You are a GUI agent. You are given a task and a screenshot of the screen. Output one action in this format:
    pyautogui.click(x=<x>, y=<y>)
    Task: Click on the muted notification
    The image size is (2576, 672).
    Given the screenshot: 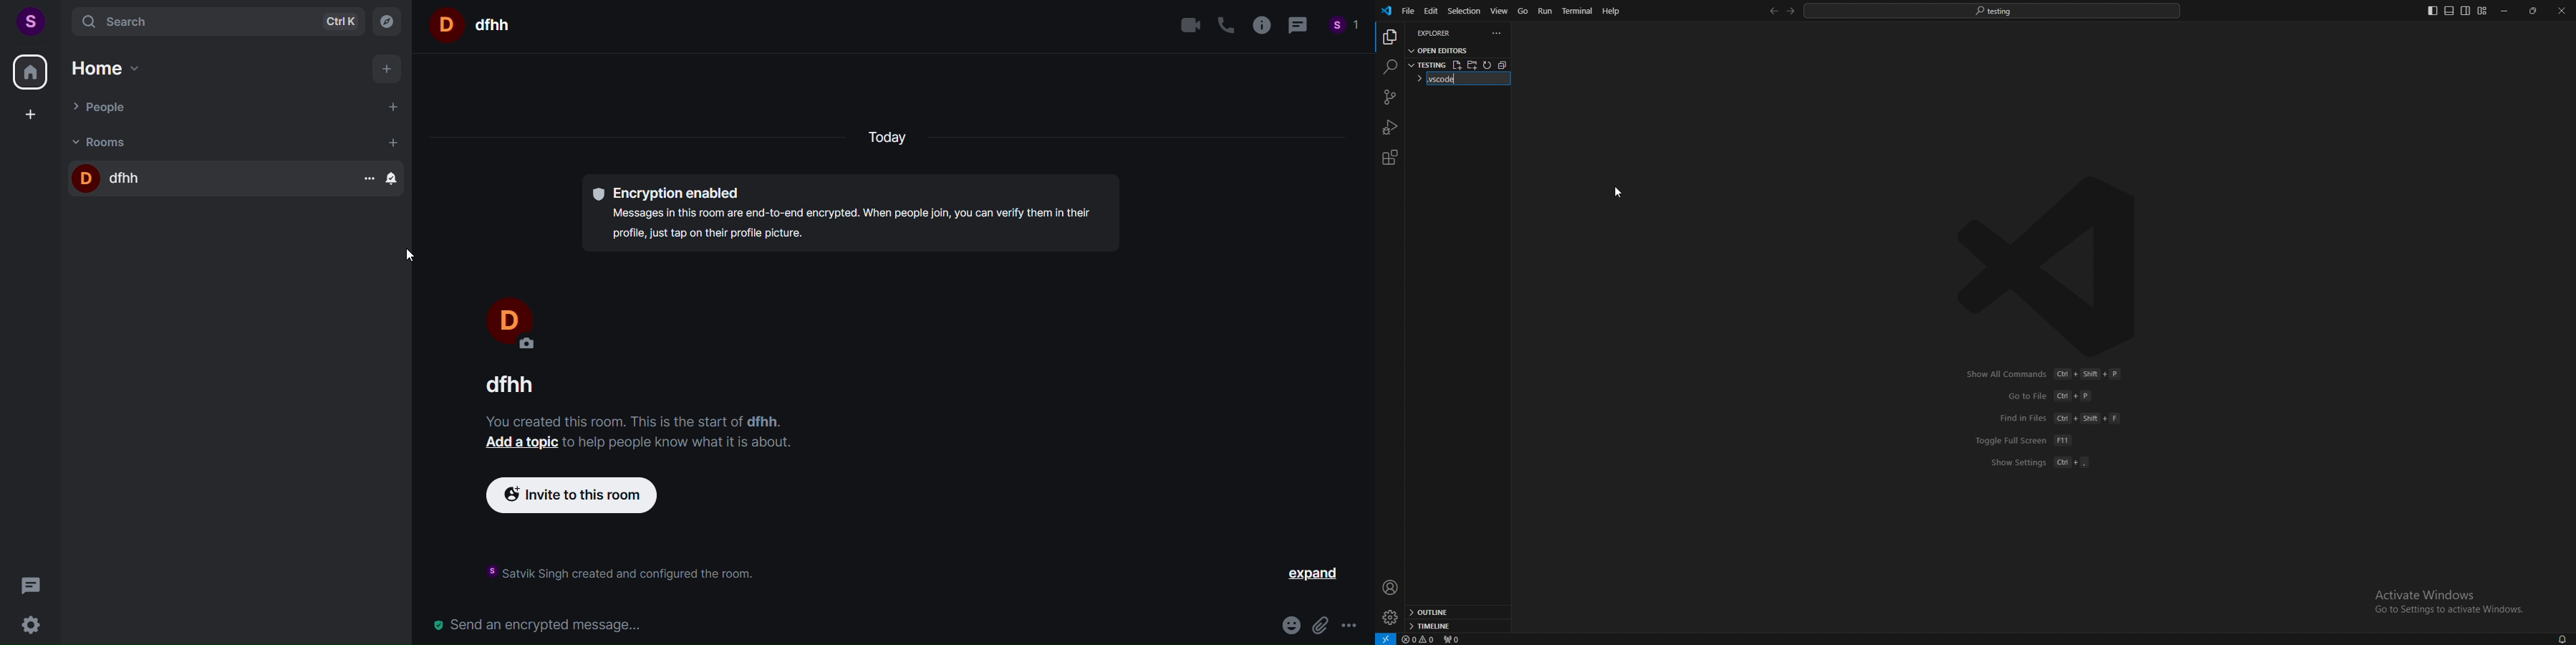 What is the action you would take?
    pyautogui.click(x=395, y=180)
    